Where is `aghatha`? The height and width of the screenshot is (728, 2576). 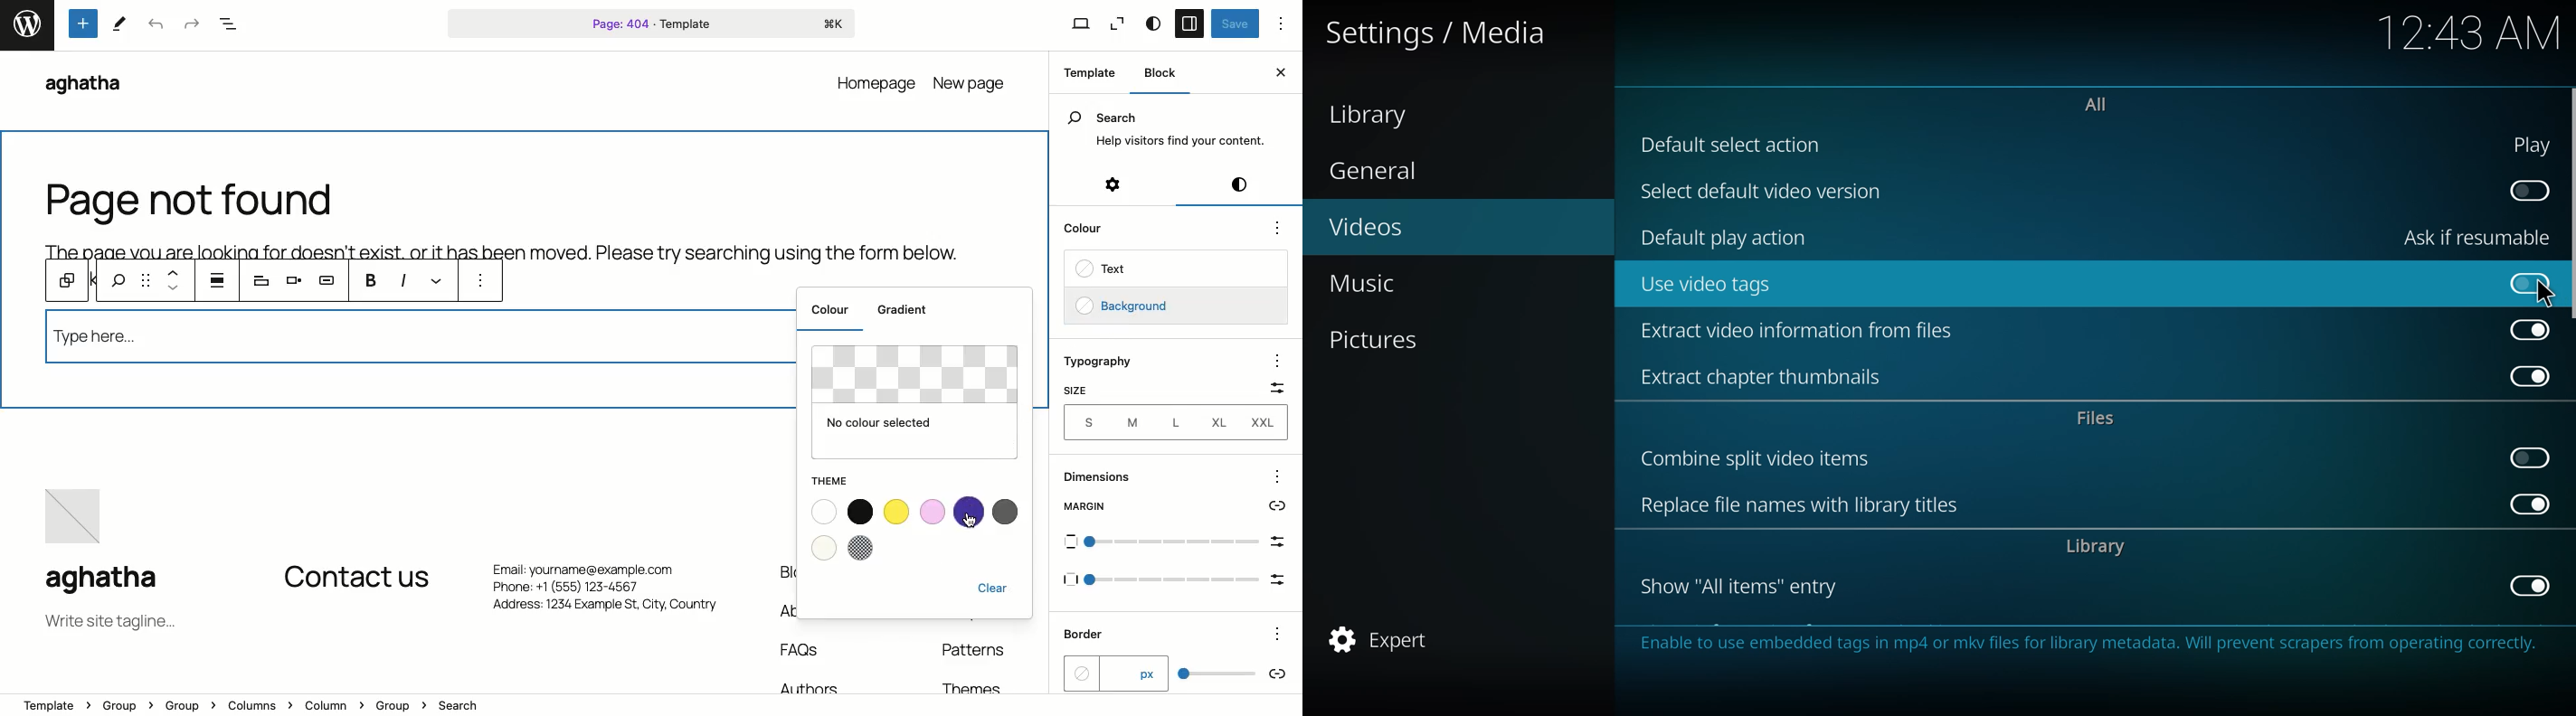 aghatha is located at coordinates (81, 84).